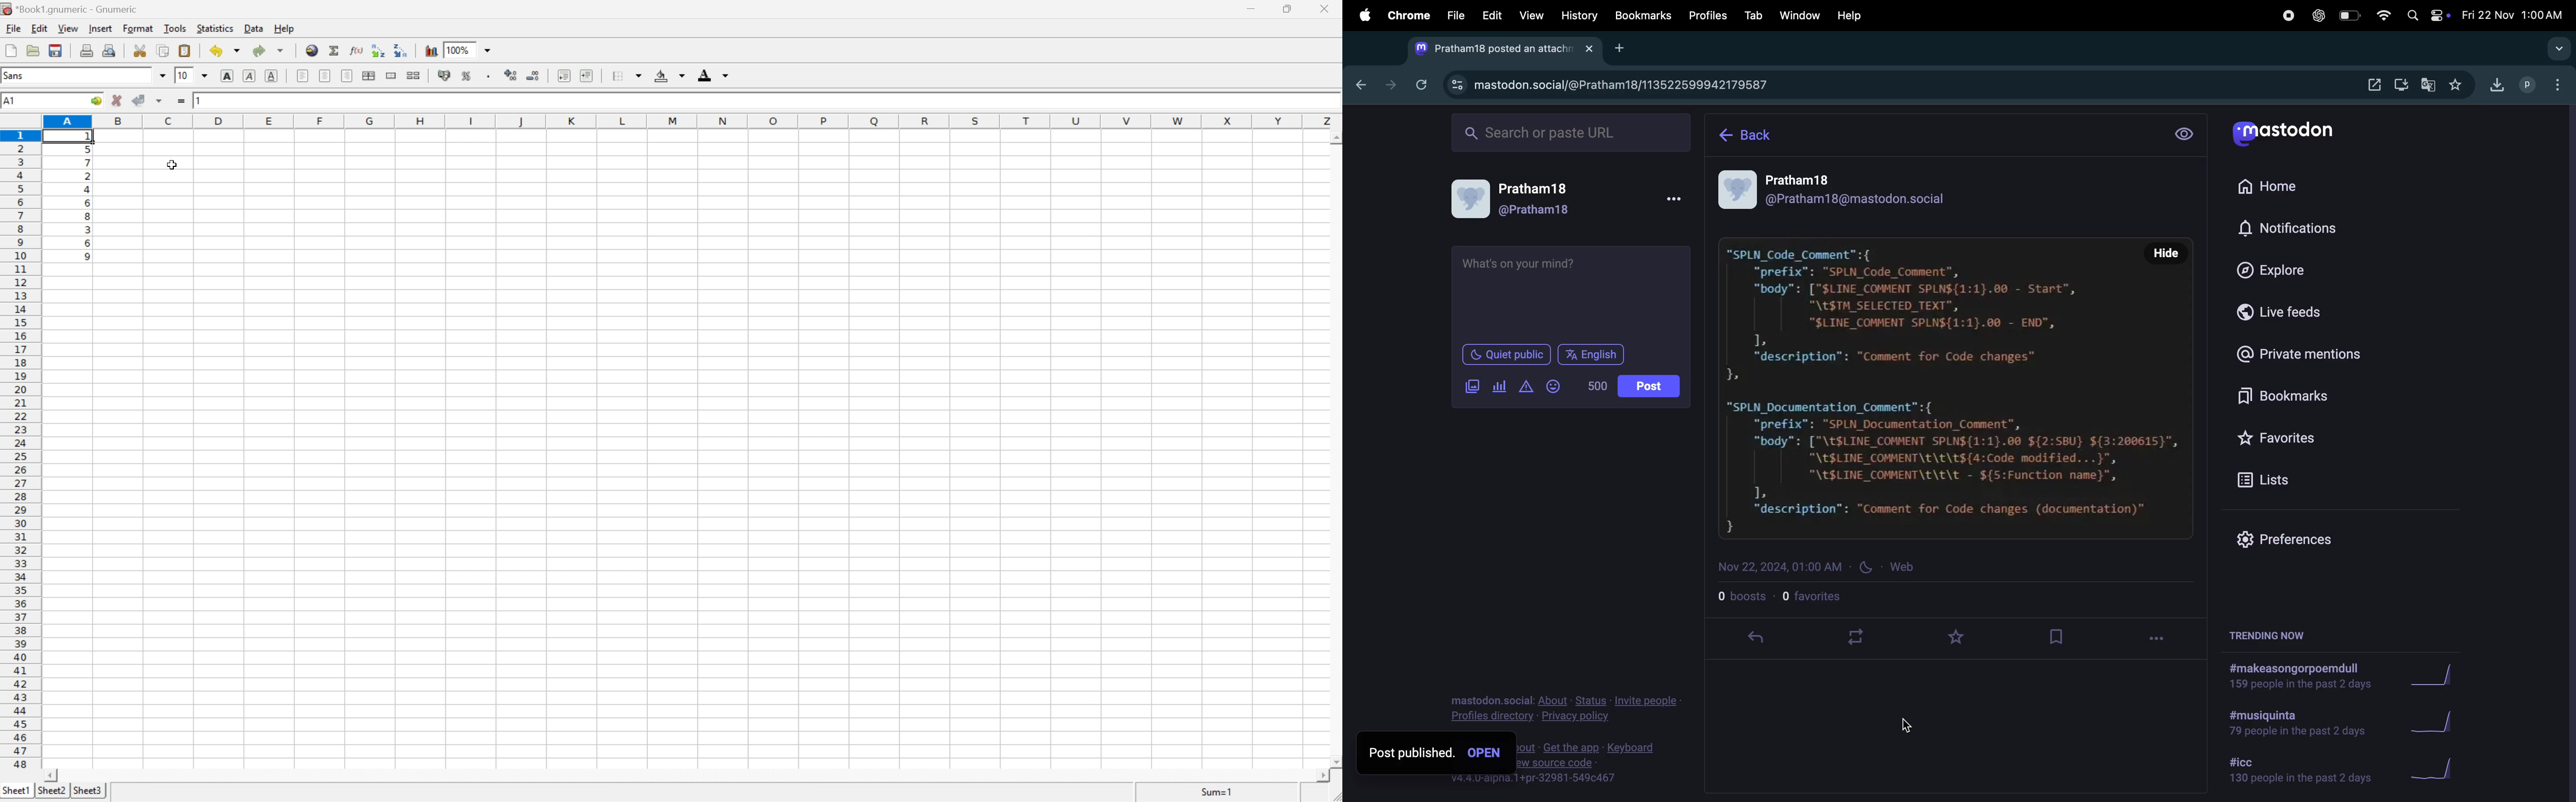 This screenshot has width=2576, height=812. What do you see at coordinates (1559, 388) in the screenshot?
I see `emojis` at bounding box center [1559, 388].